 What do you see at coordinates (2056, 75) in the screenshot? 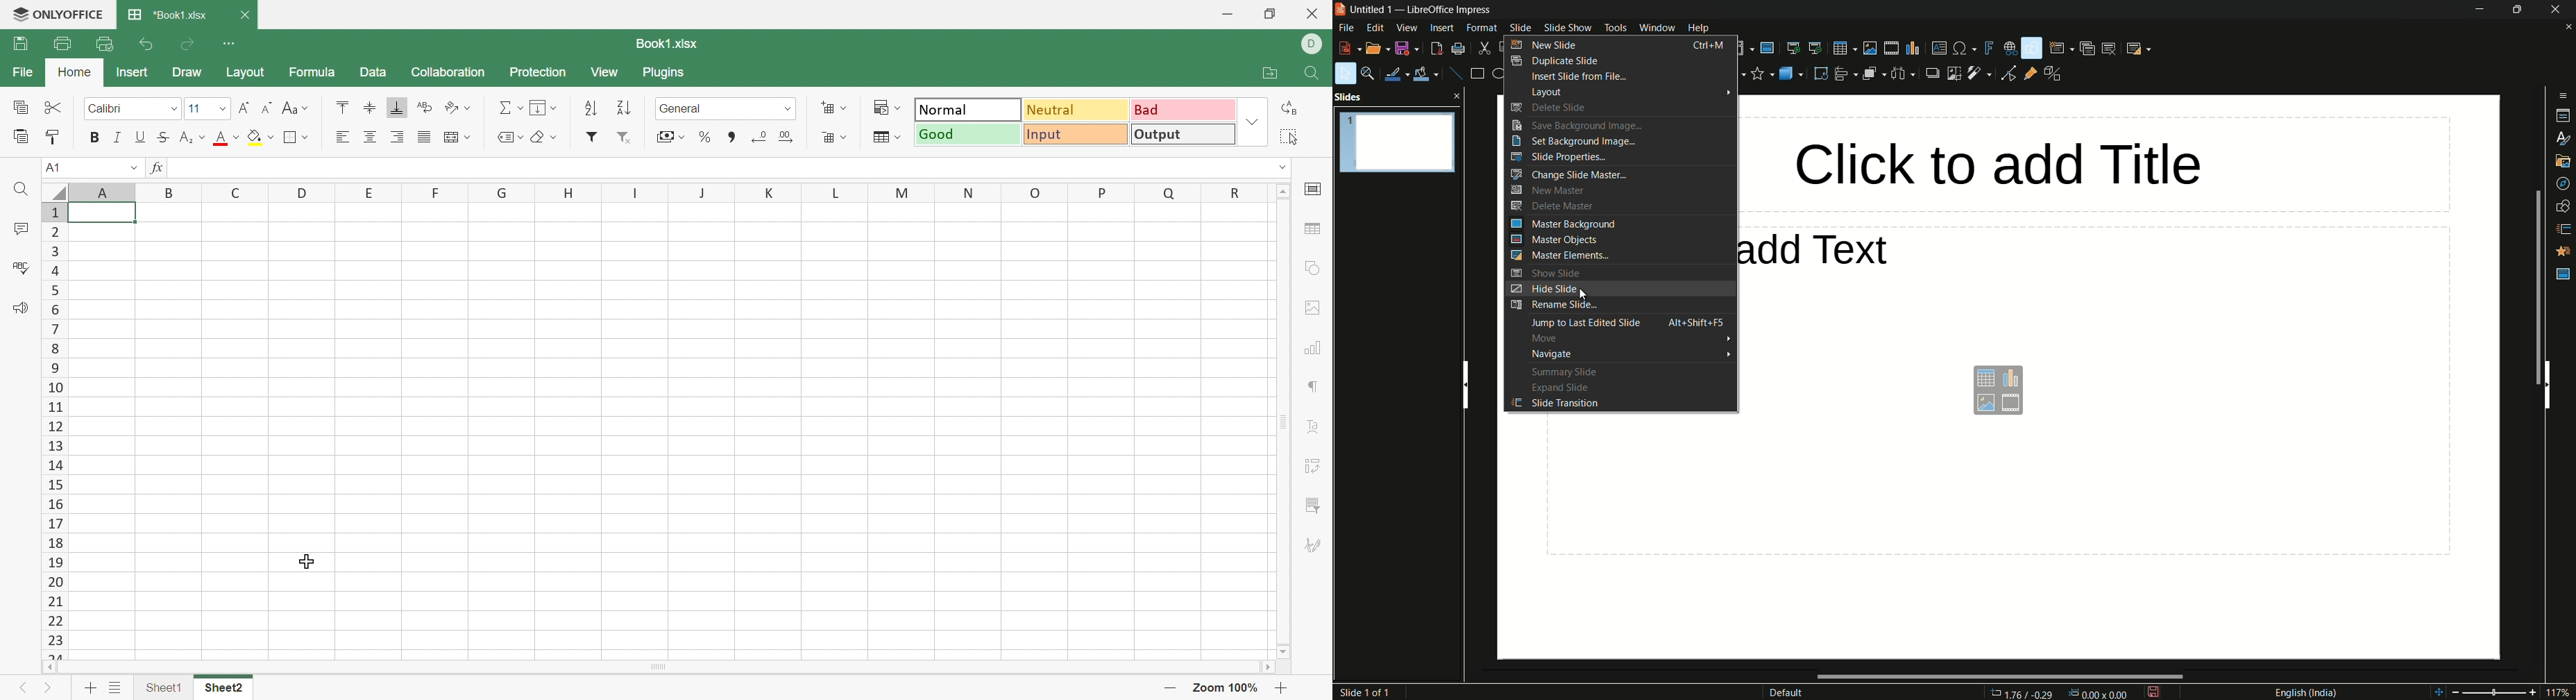
I see `toggle extrusions` at bounding box center [2056, 75].